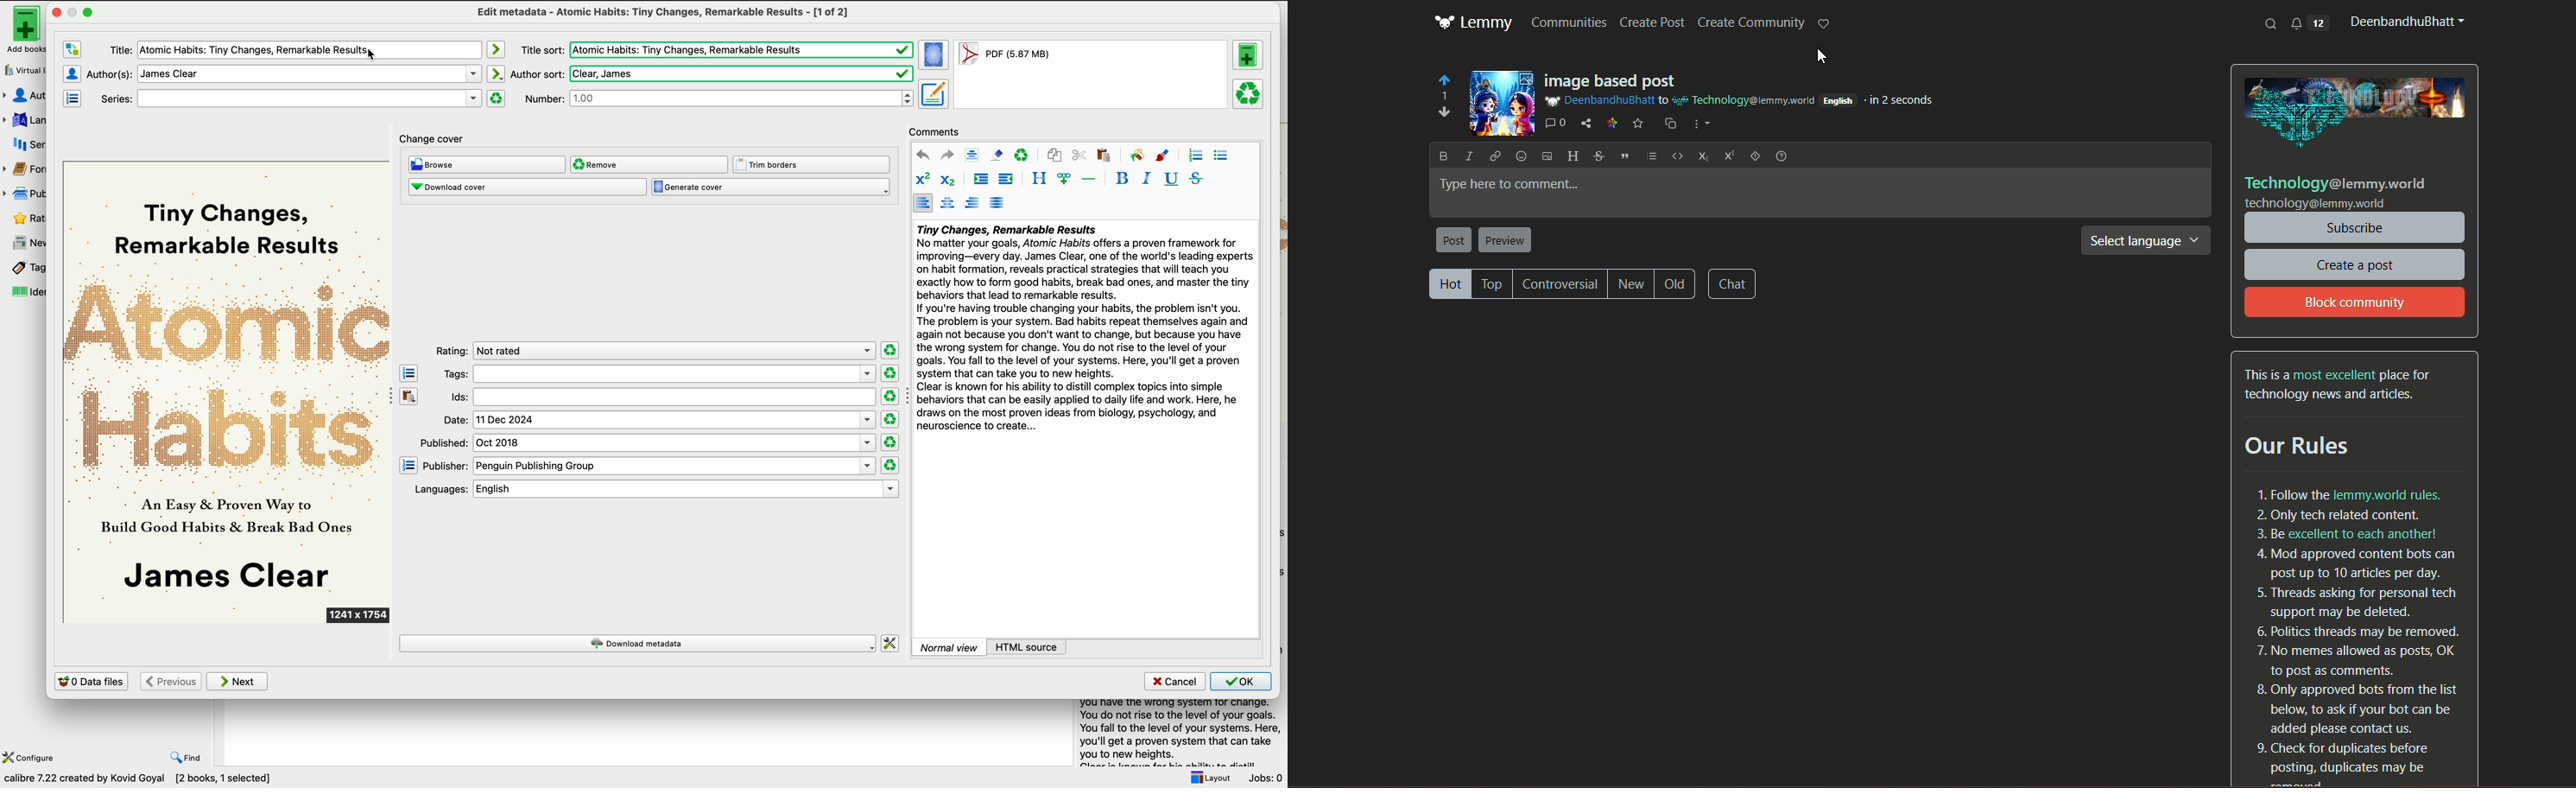 This screenshot has width=2576, height=812. Describe the element at coordinates (1196, 155) in the screenshot. I see `ordered list` at that location.